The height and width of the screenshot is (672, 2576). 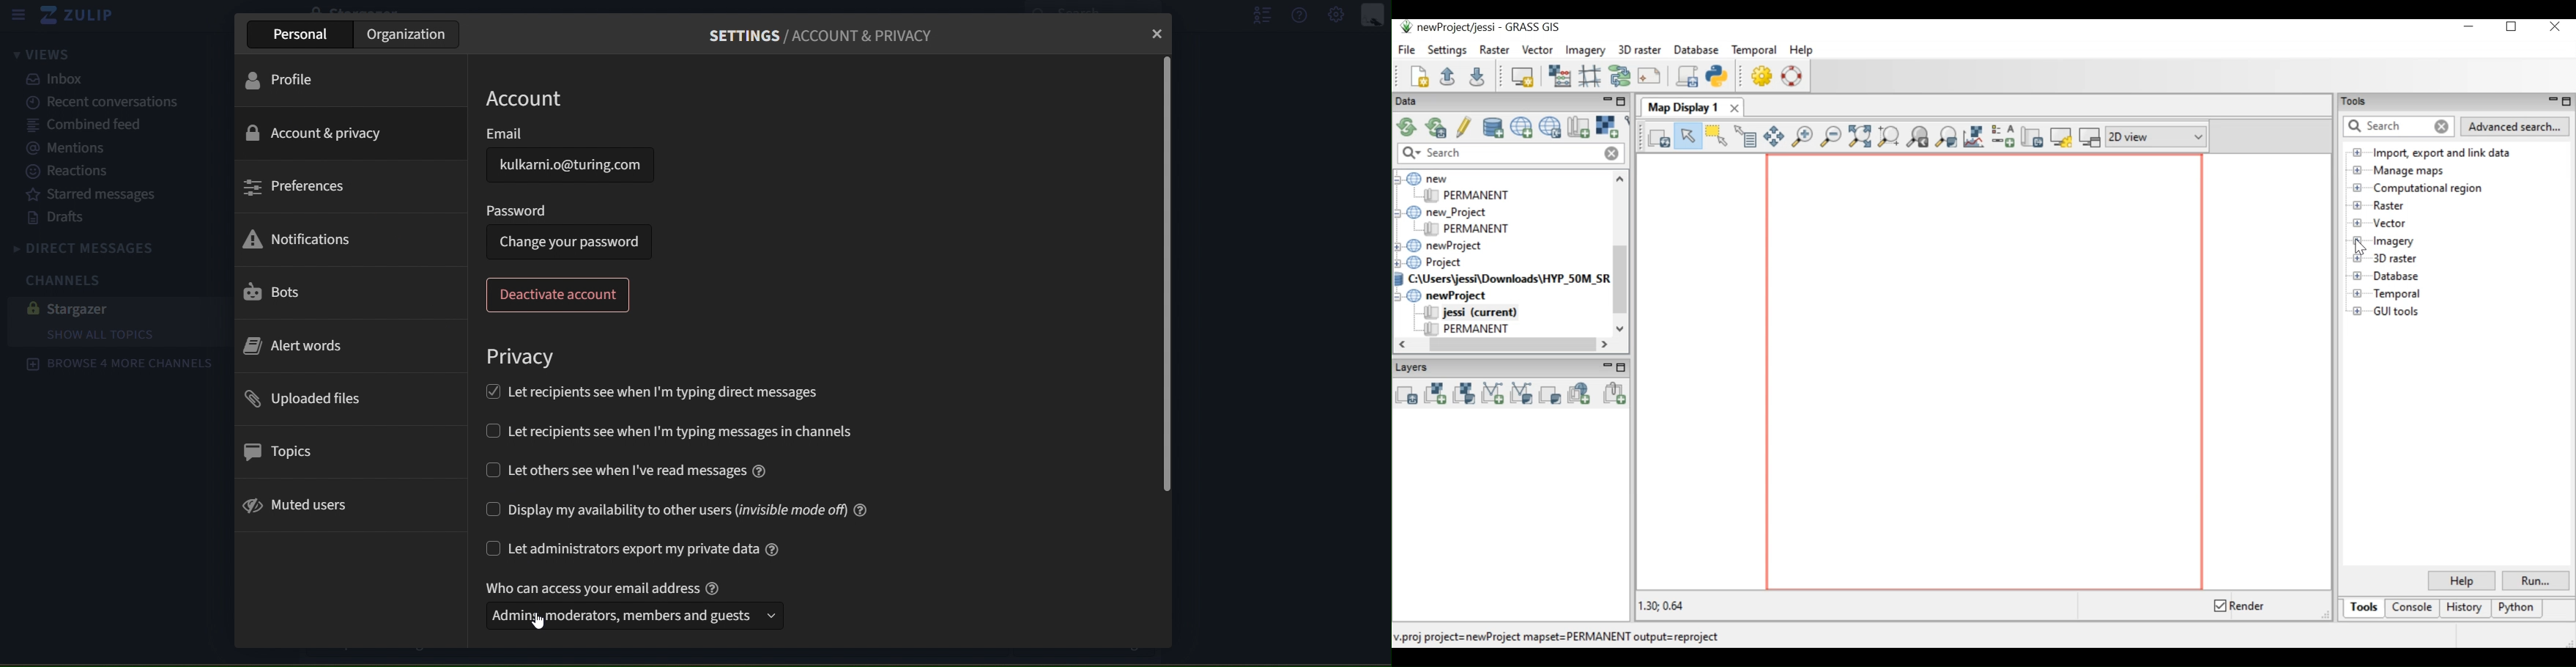 What do you see at coordinates (275, 452) in the screenshot?
I see `topics` at bounding box center [275, 452].